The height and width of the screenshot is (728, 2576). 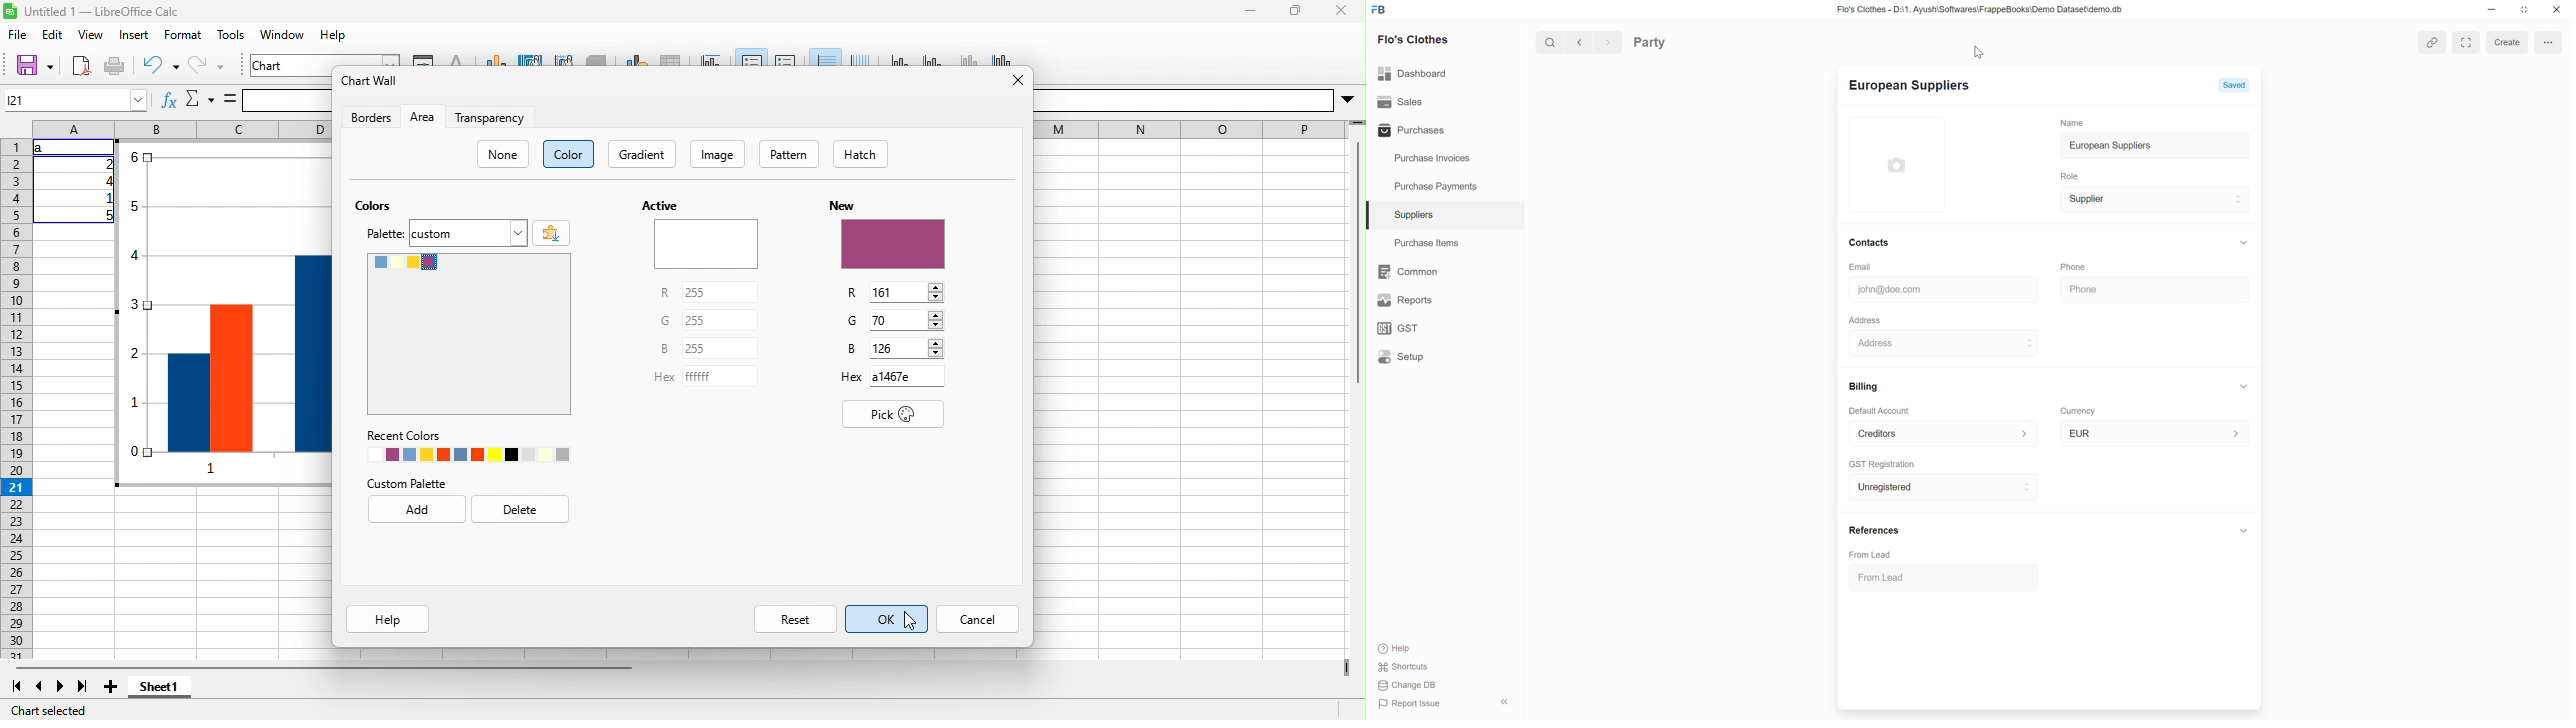 I want to click on change DB, so click(x=1407, y=685).